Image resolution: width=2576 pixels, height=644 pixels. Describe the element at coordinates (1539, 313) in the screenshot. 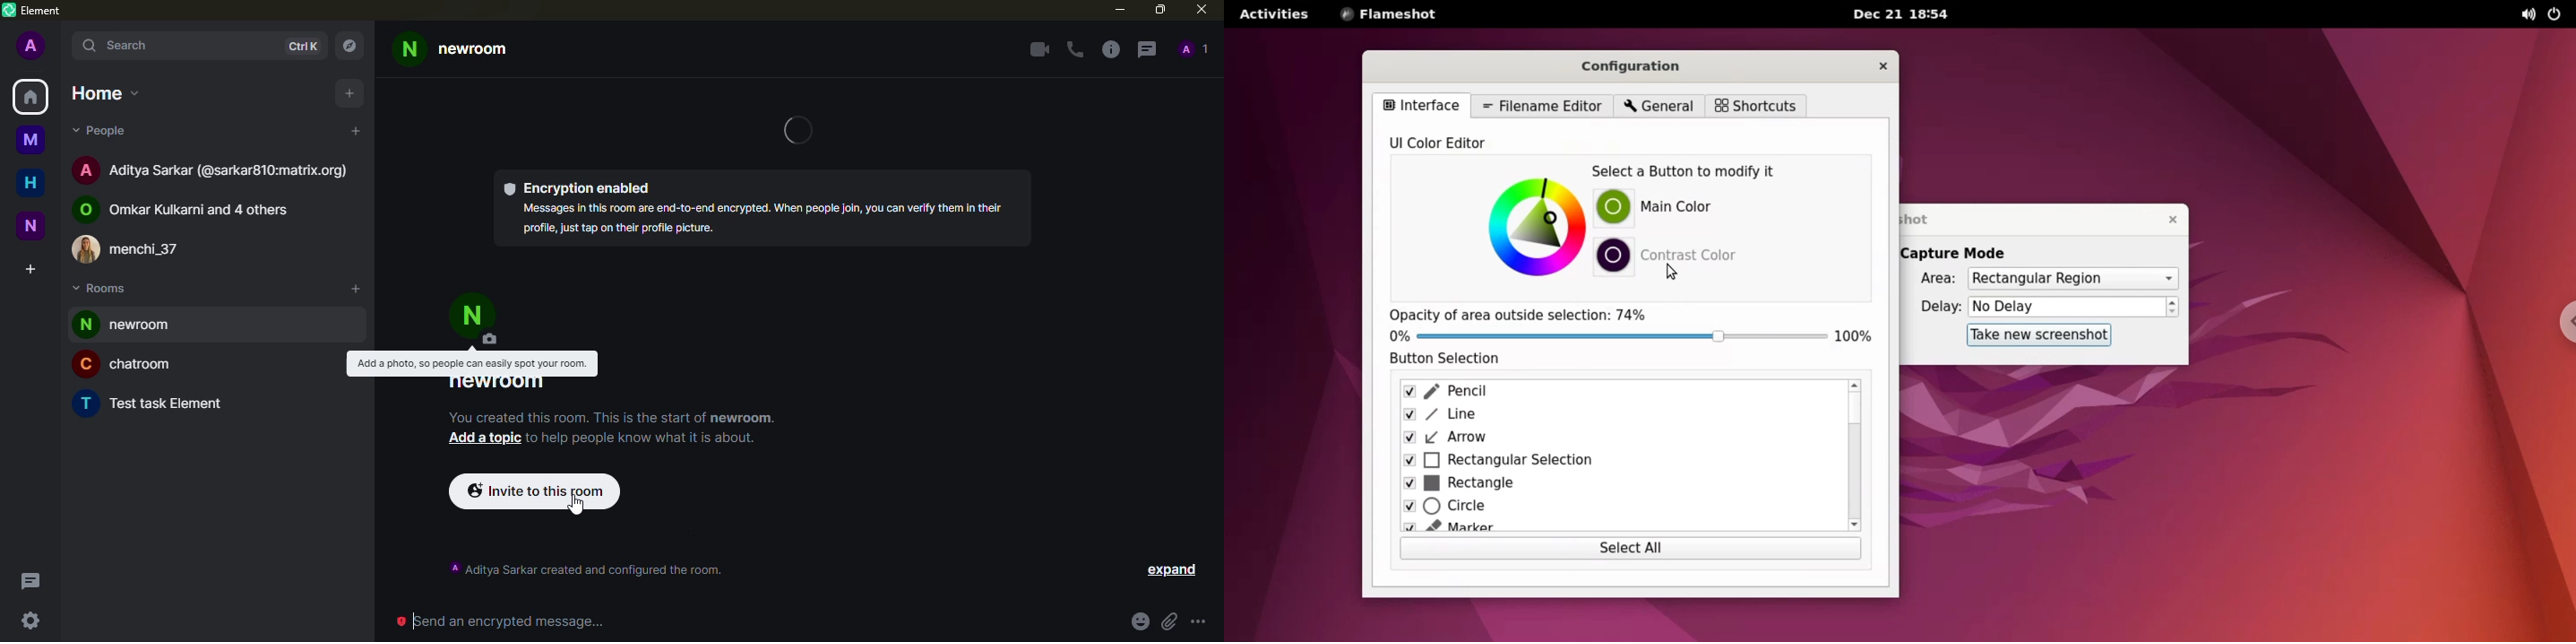

I see `opacity of area outside selection: 74%` at that location.